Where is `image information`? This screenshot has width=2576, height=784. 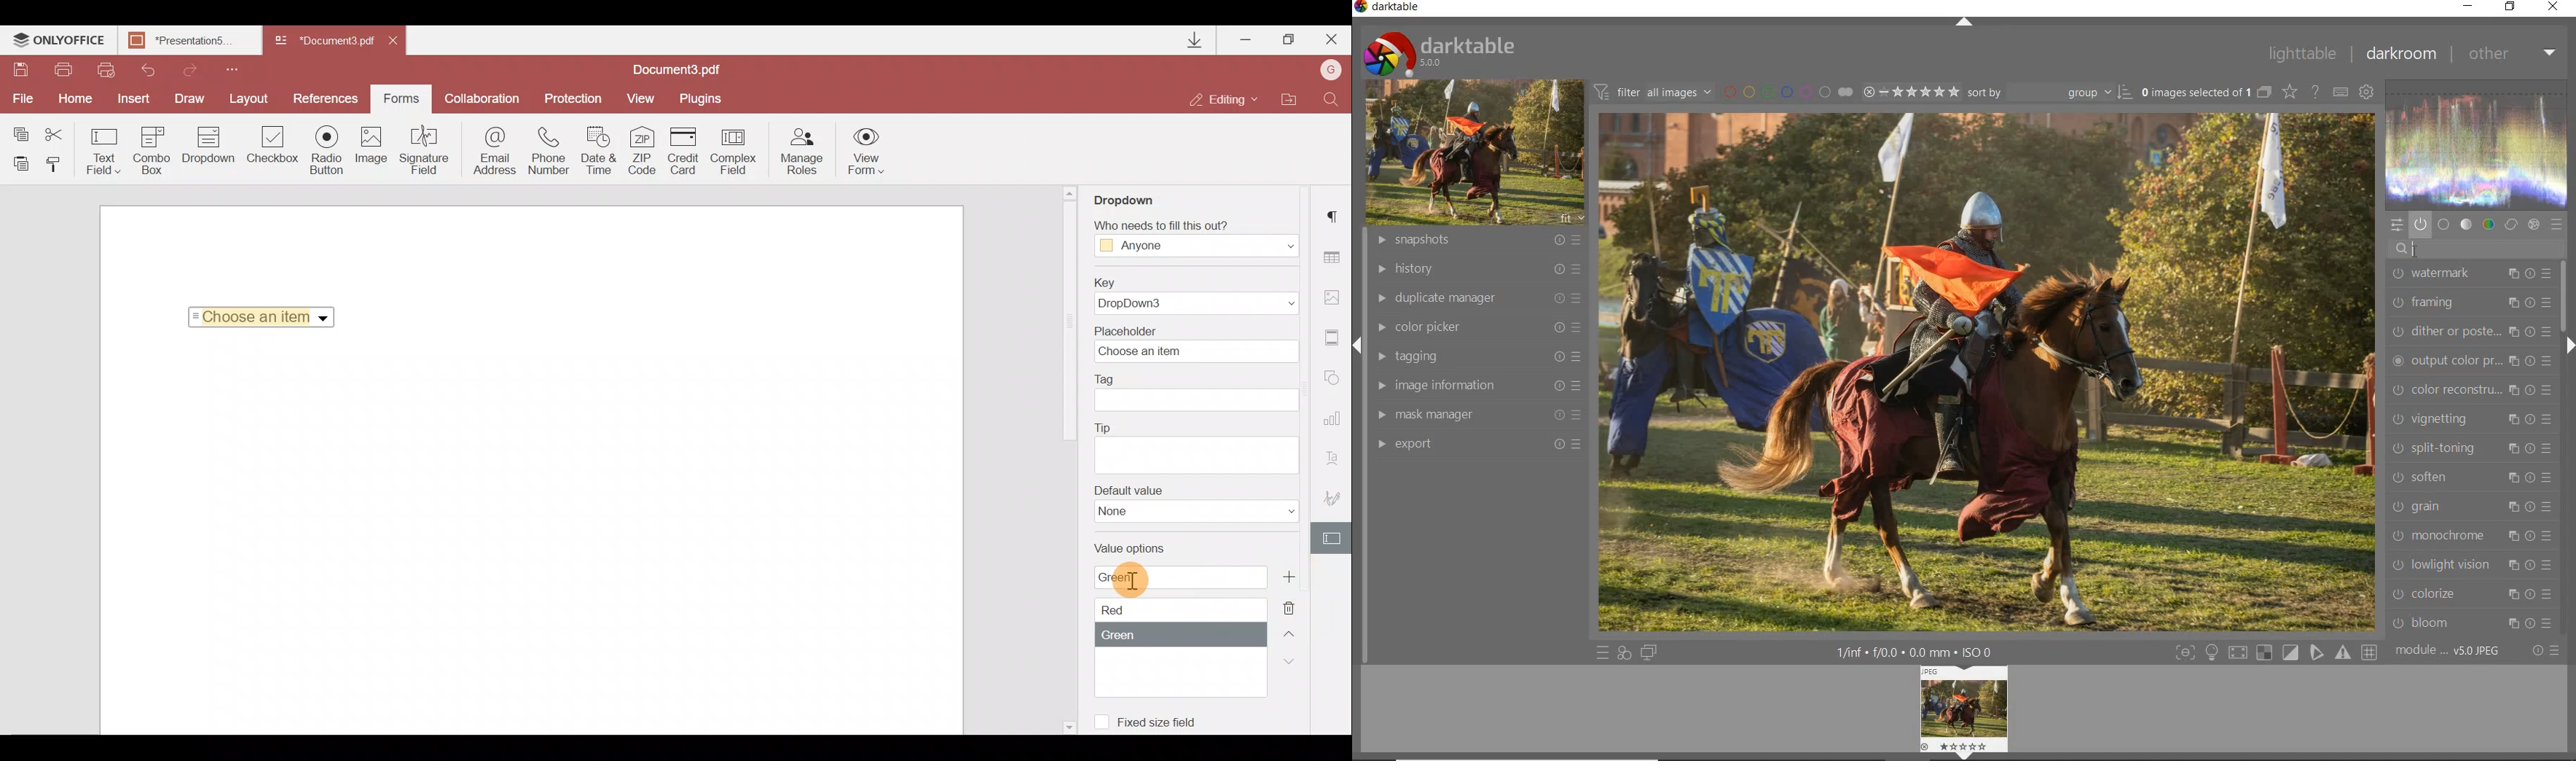
image information is located at coordinates (1476, 388).